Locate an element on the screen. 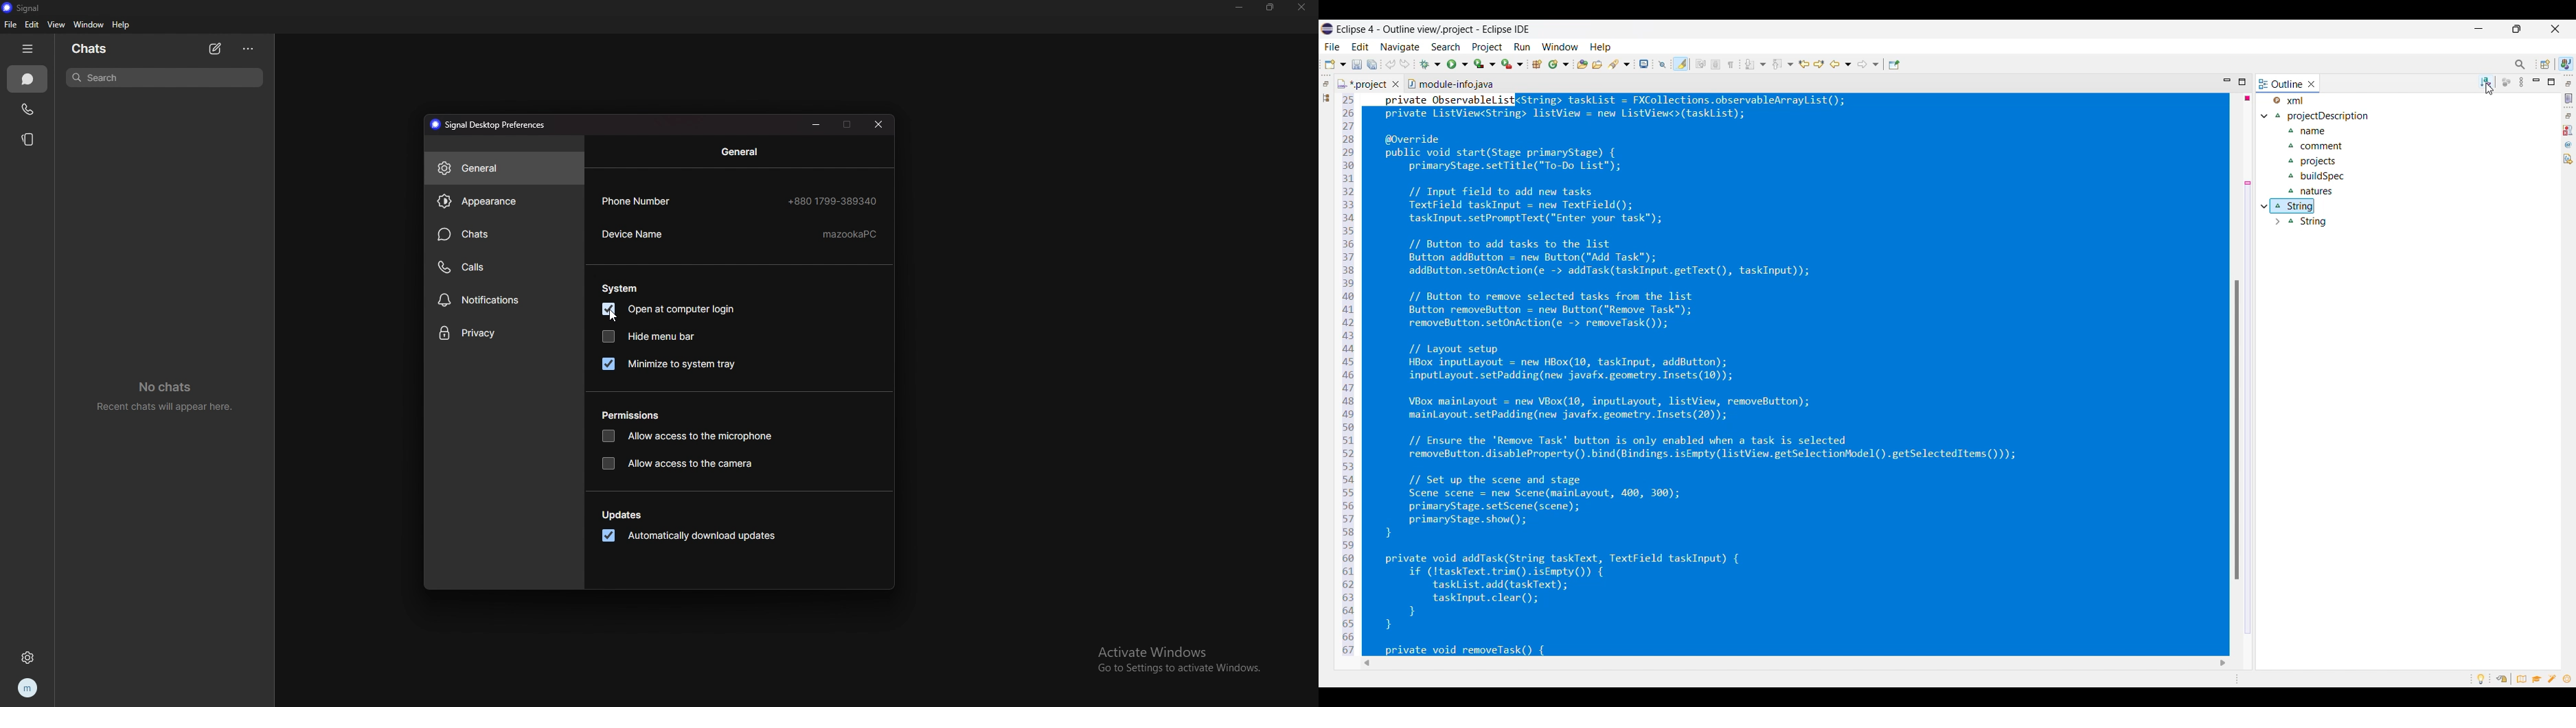  call is located at coordinates (27, 110).